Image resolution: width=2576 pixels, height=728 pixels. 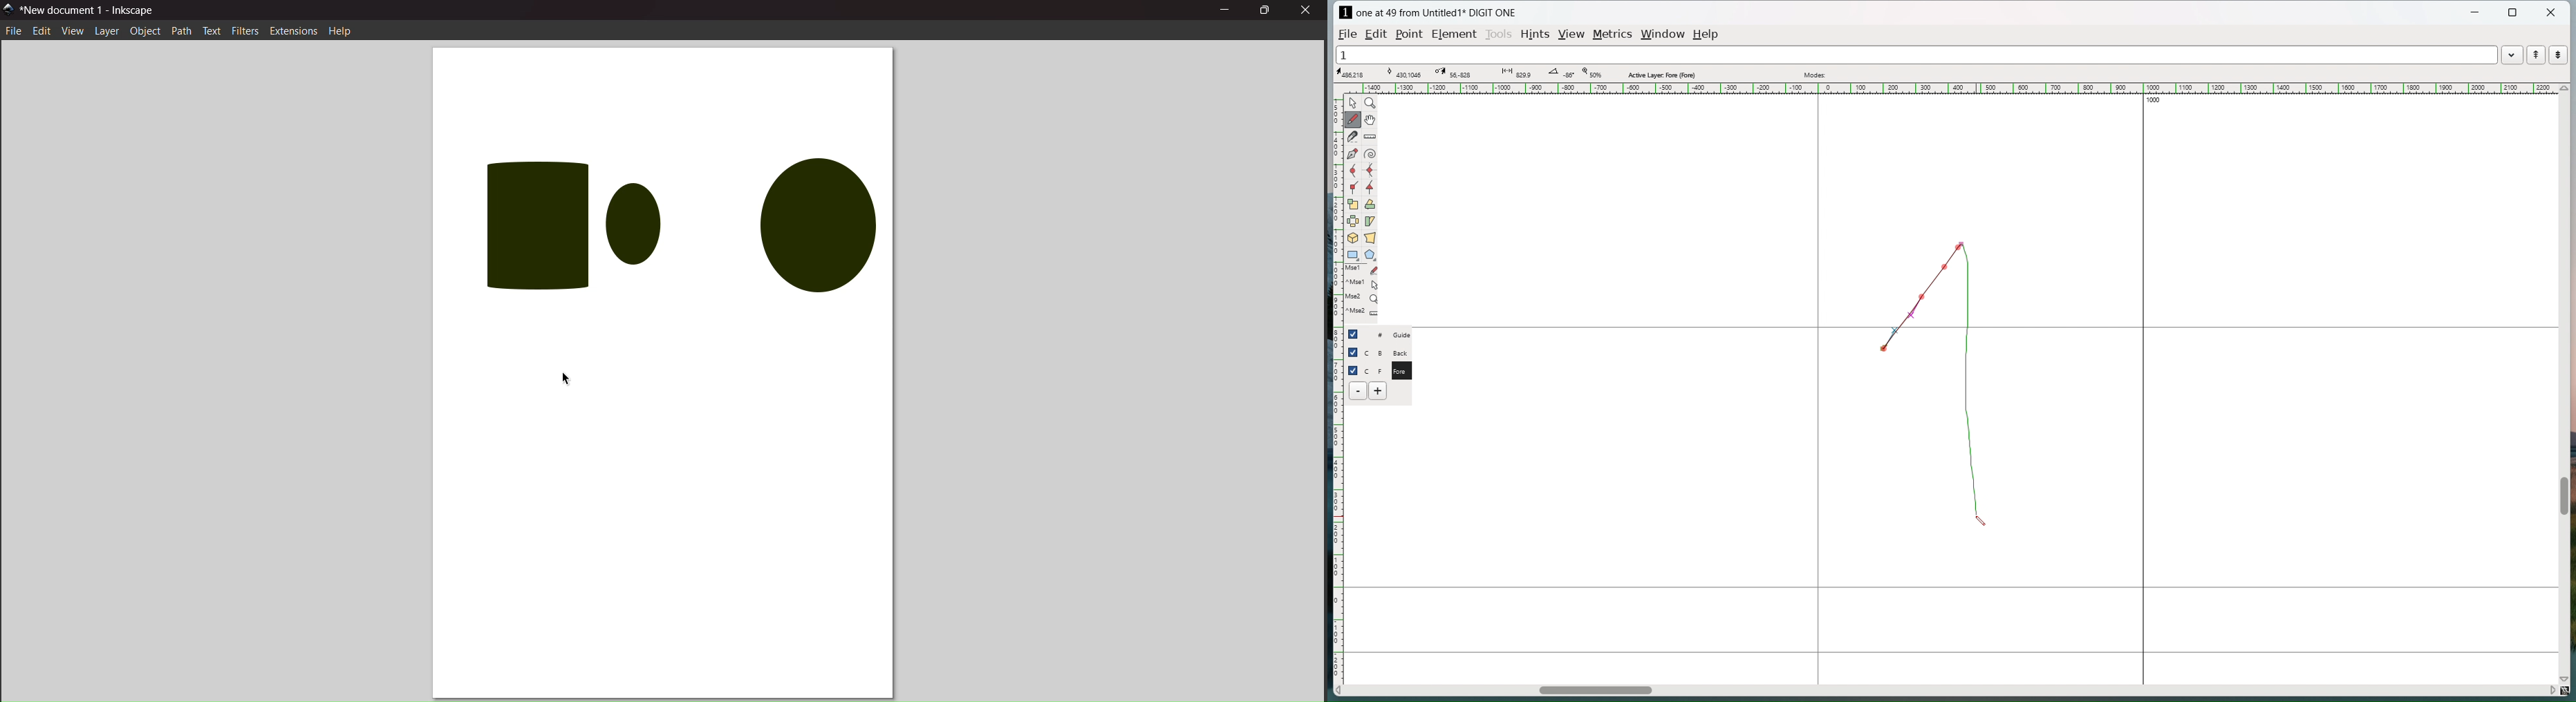 I want to click on tools, so click(x=1498, y=35).